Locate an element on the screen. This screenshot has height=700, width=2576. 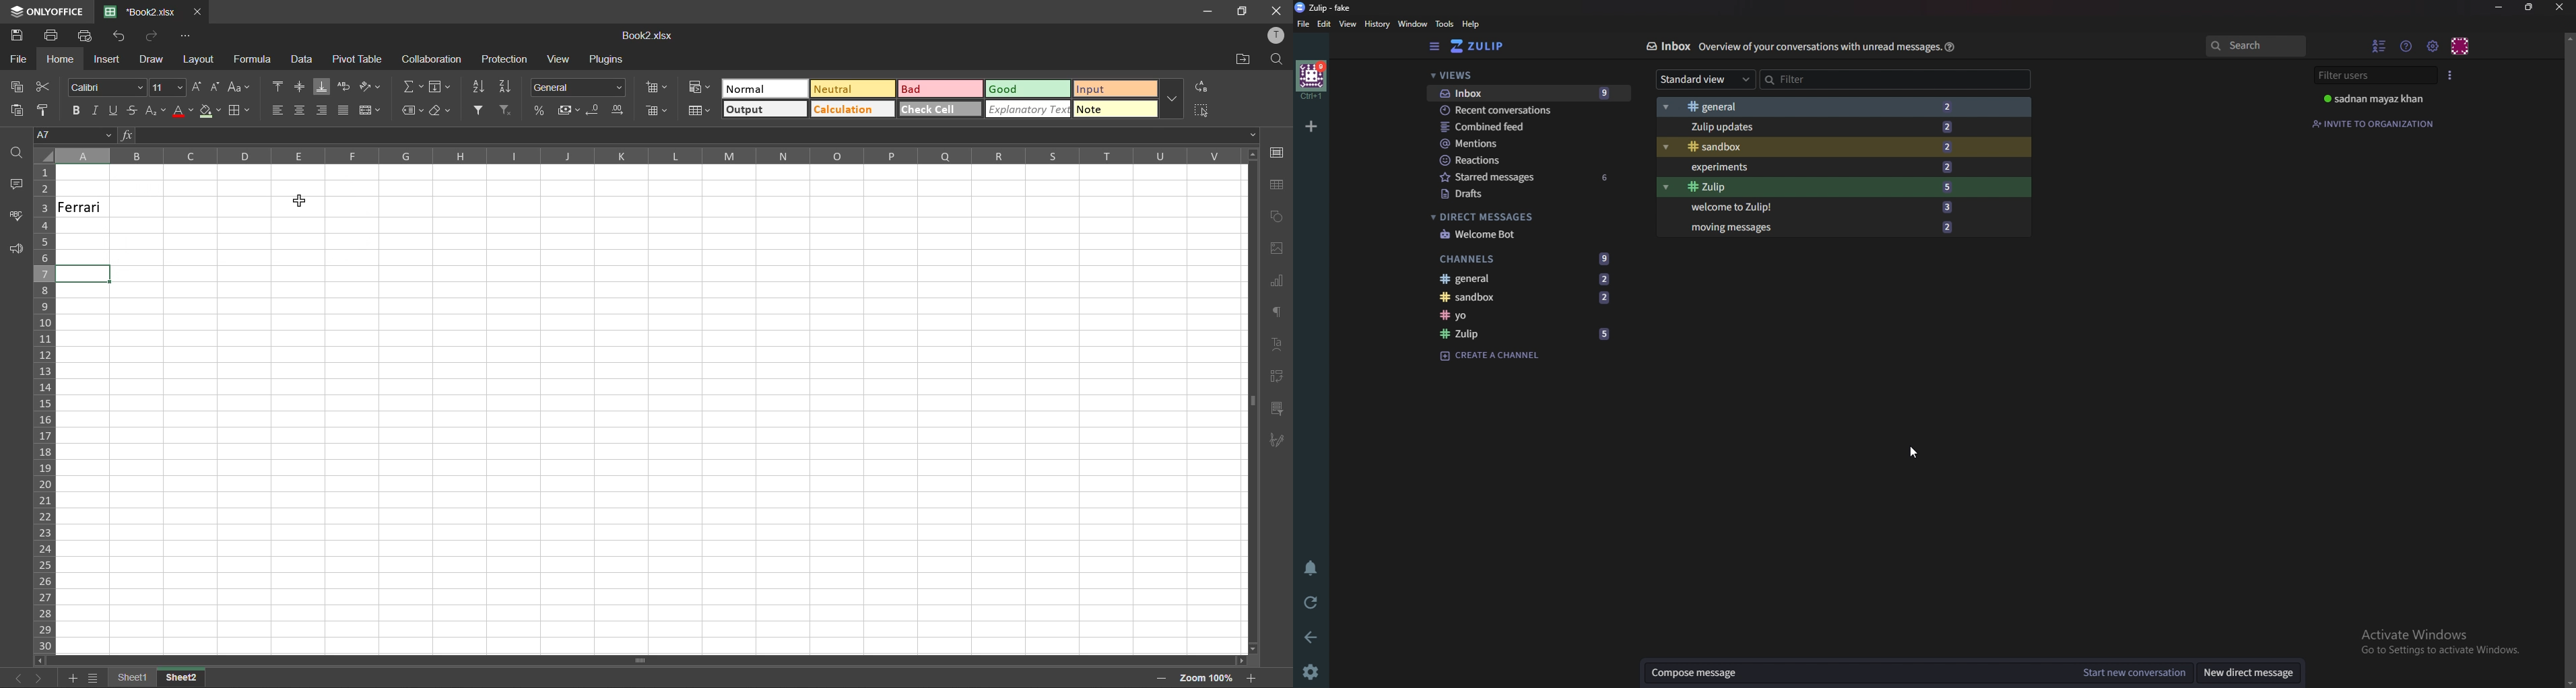
next is located at coordinates (40, 676).